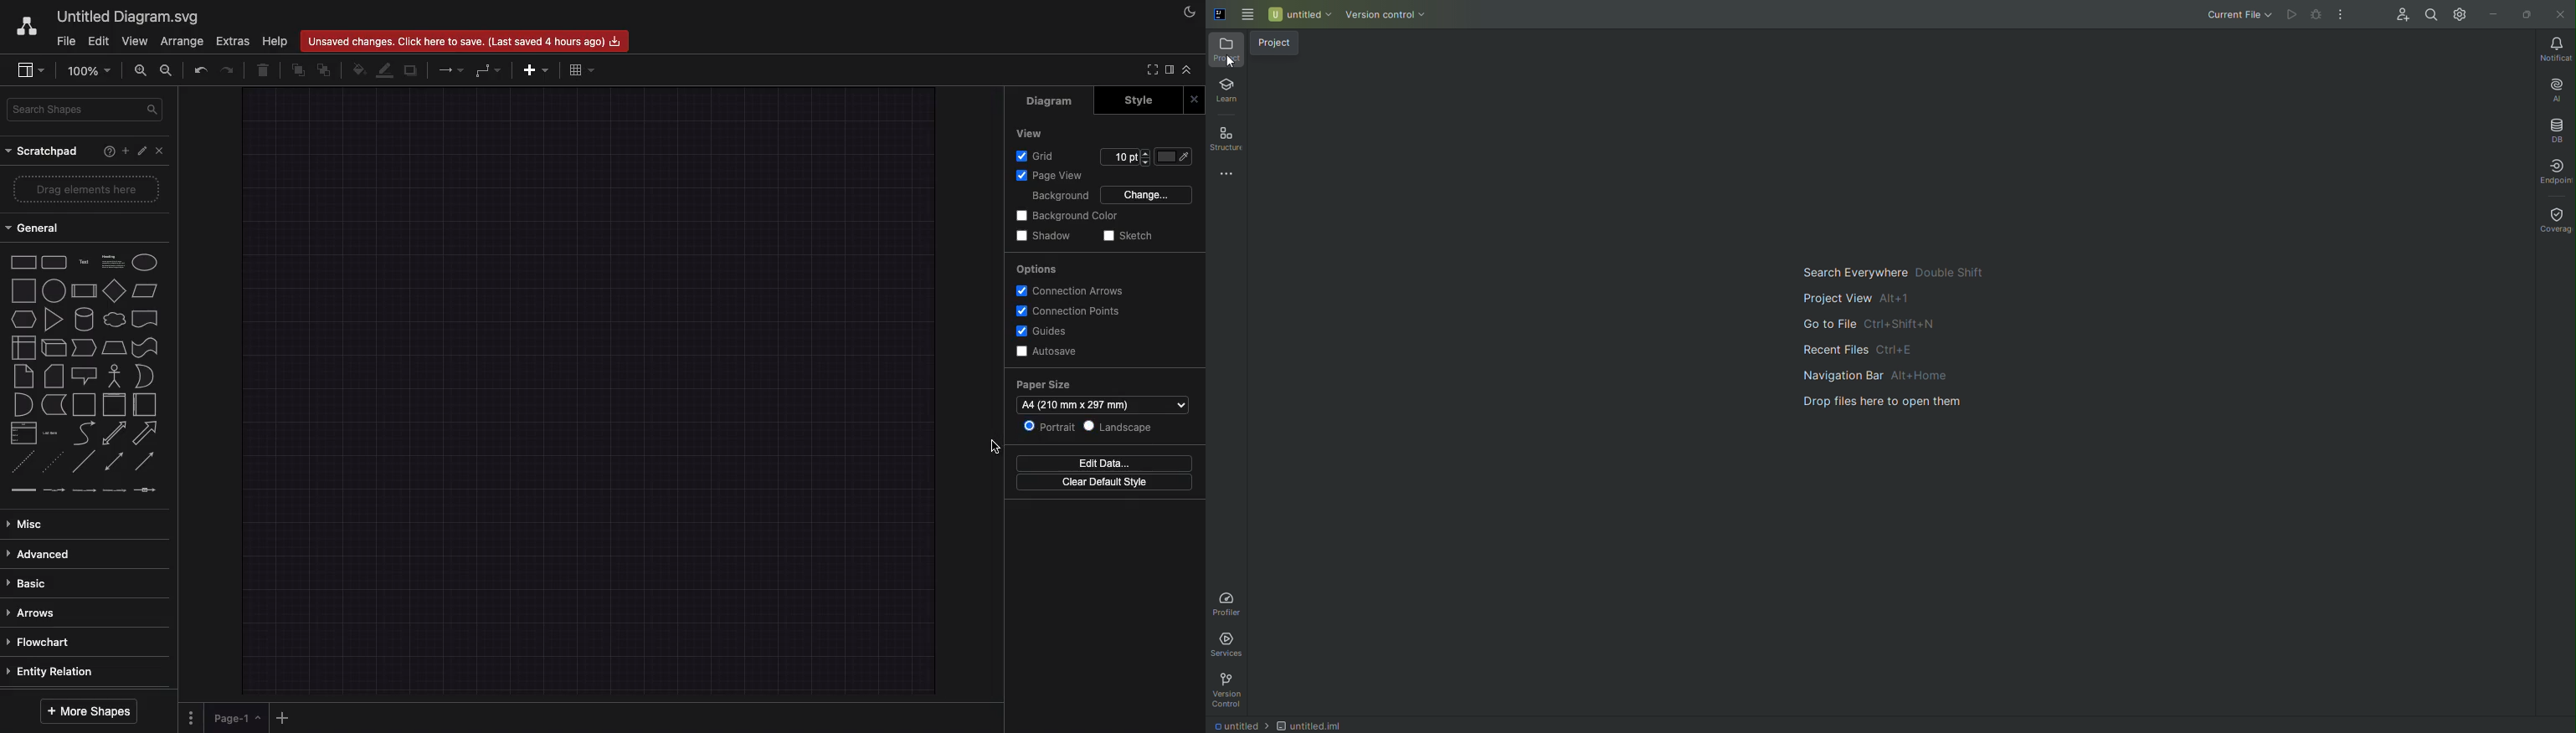 Image resolution: width=2576 pixels, height=756 pixels. What do you see at coordinates (203, 69) in the screenshot?
I see `Undo` at bounding box center [203, 69].